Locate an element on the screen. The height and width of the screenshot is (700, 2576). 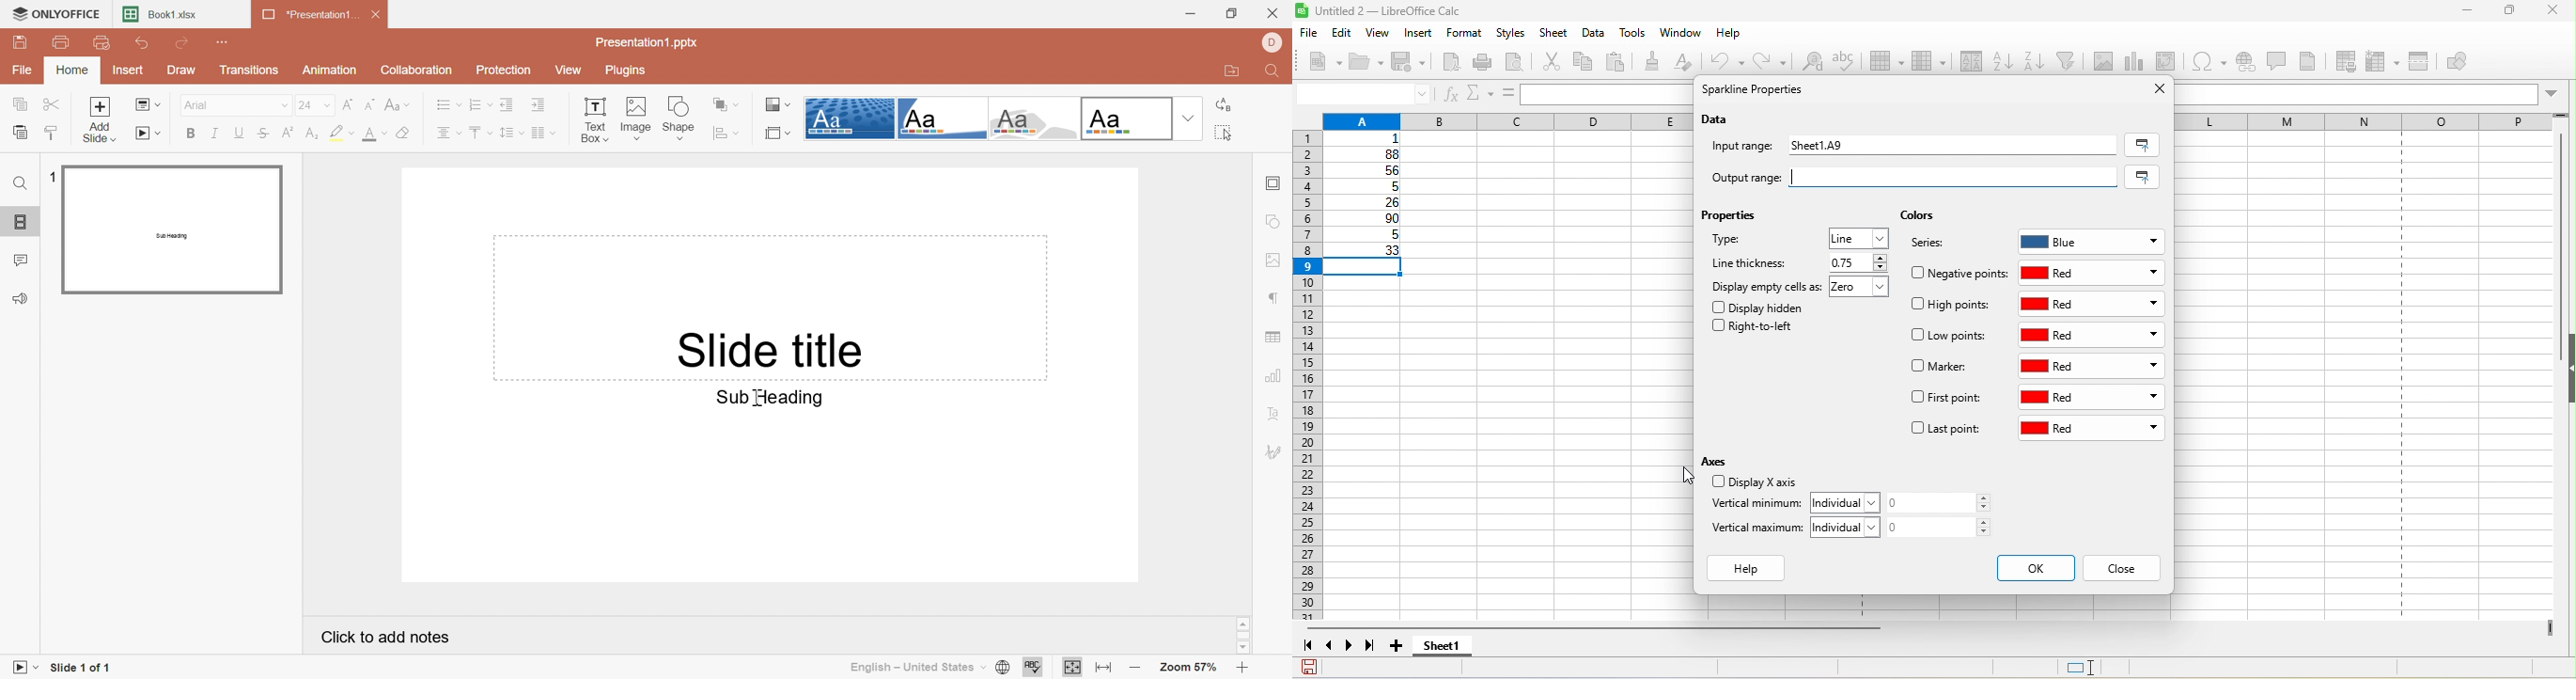
vertical maximum is located at coordinates (1758, 531).